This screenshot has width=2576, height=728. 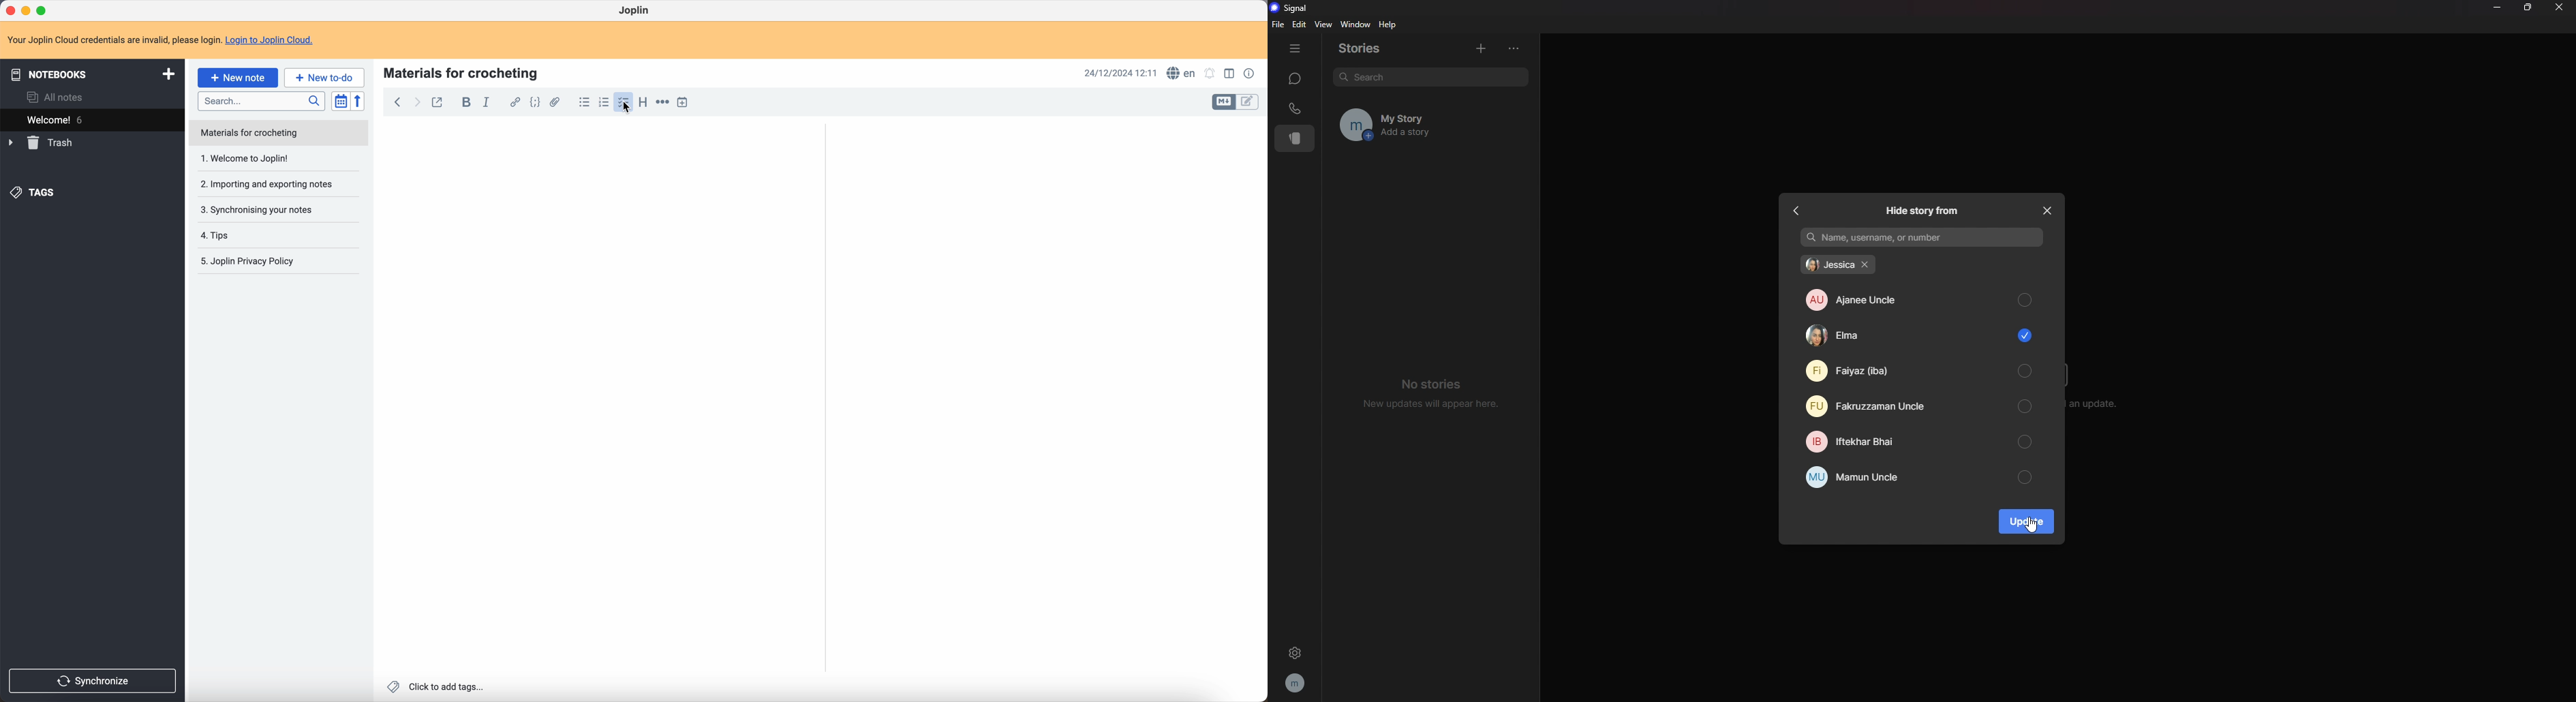 I want to click on new to-do, so click(x=324, y=77).